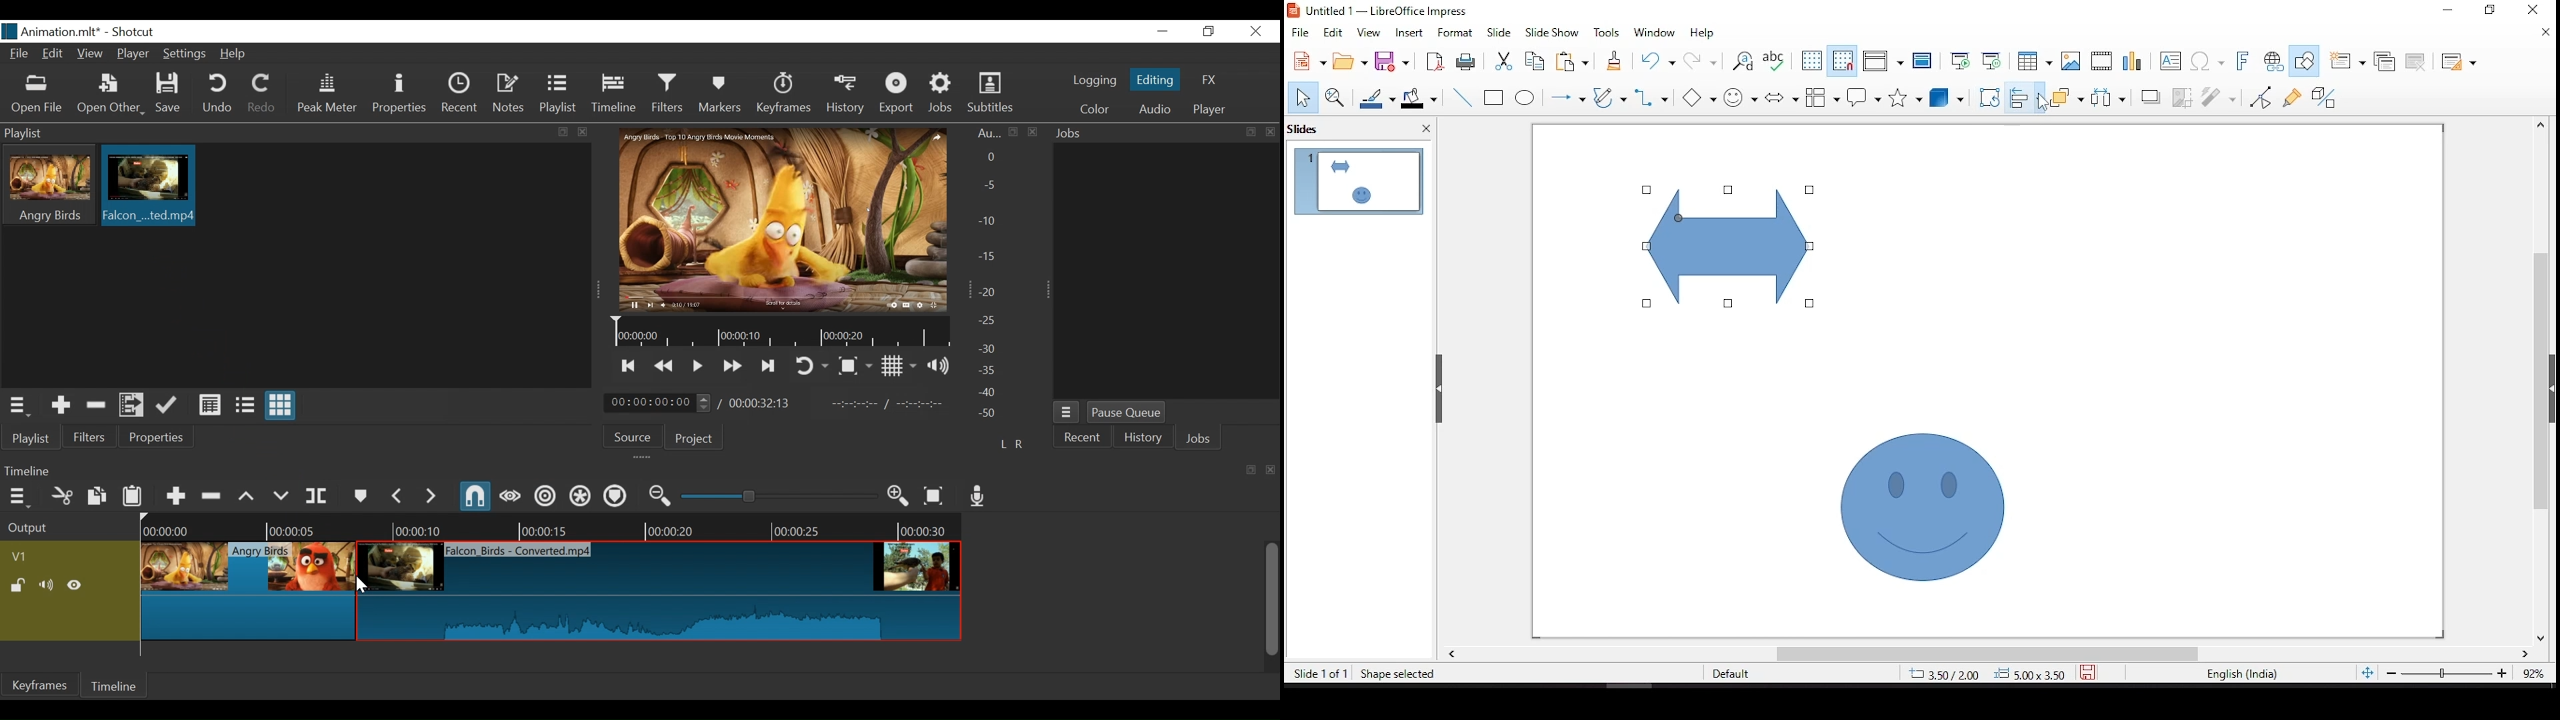 Image resolution: width=2576 pixels, height=728 pixels. I want to click on close, so click(2545, 35).